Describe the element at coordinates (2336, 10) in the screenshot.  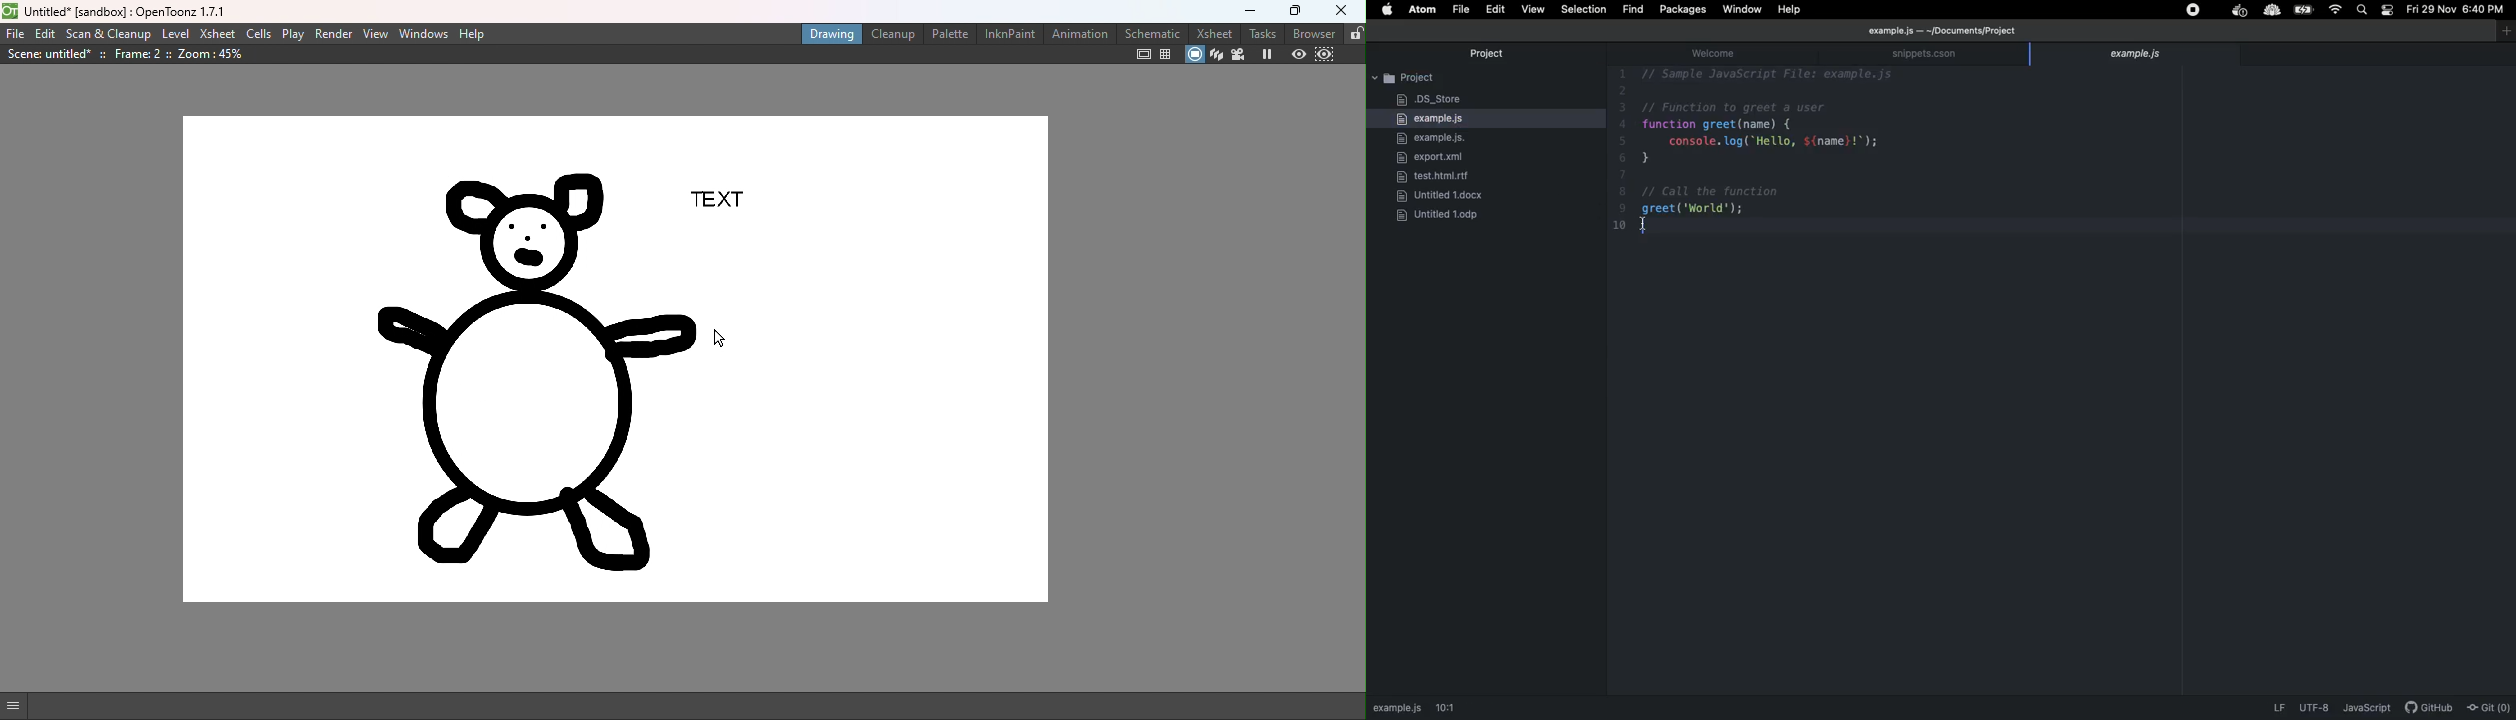
I see `Internet` at that location.